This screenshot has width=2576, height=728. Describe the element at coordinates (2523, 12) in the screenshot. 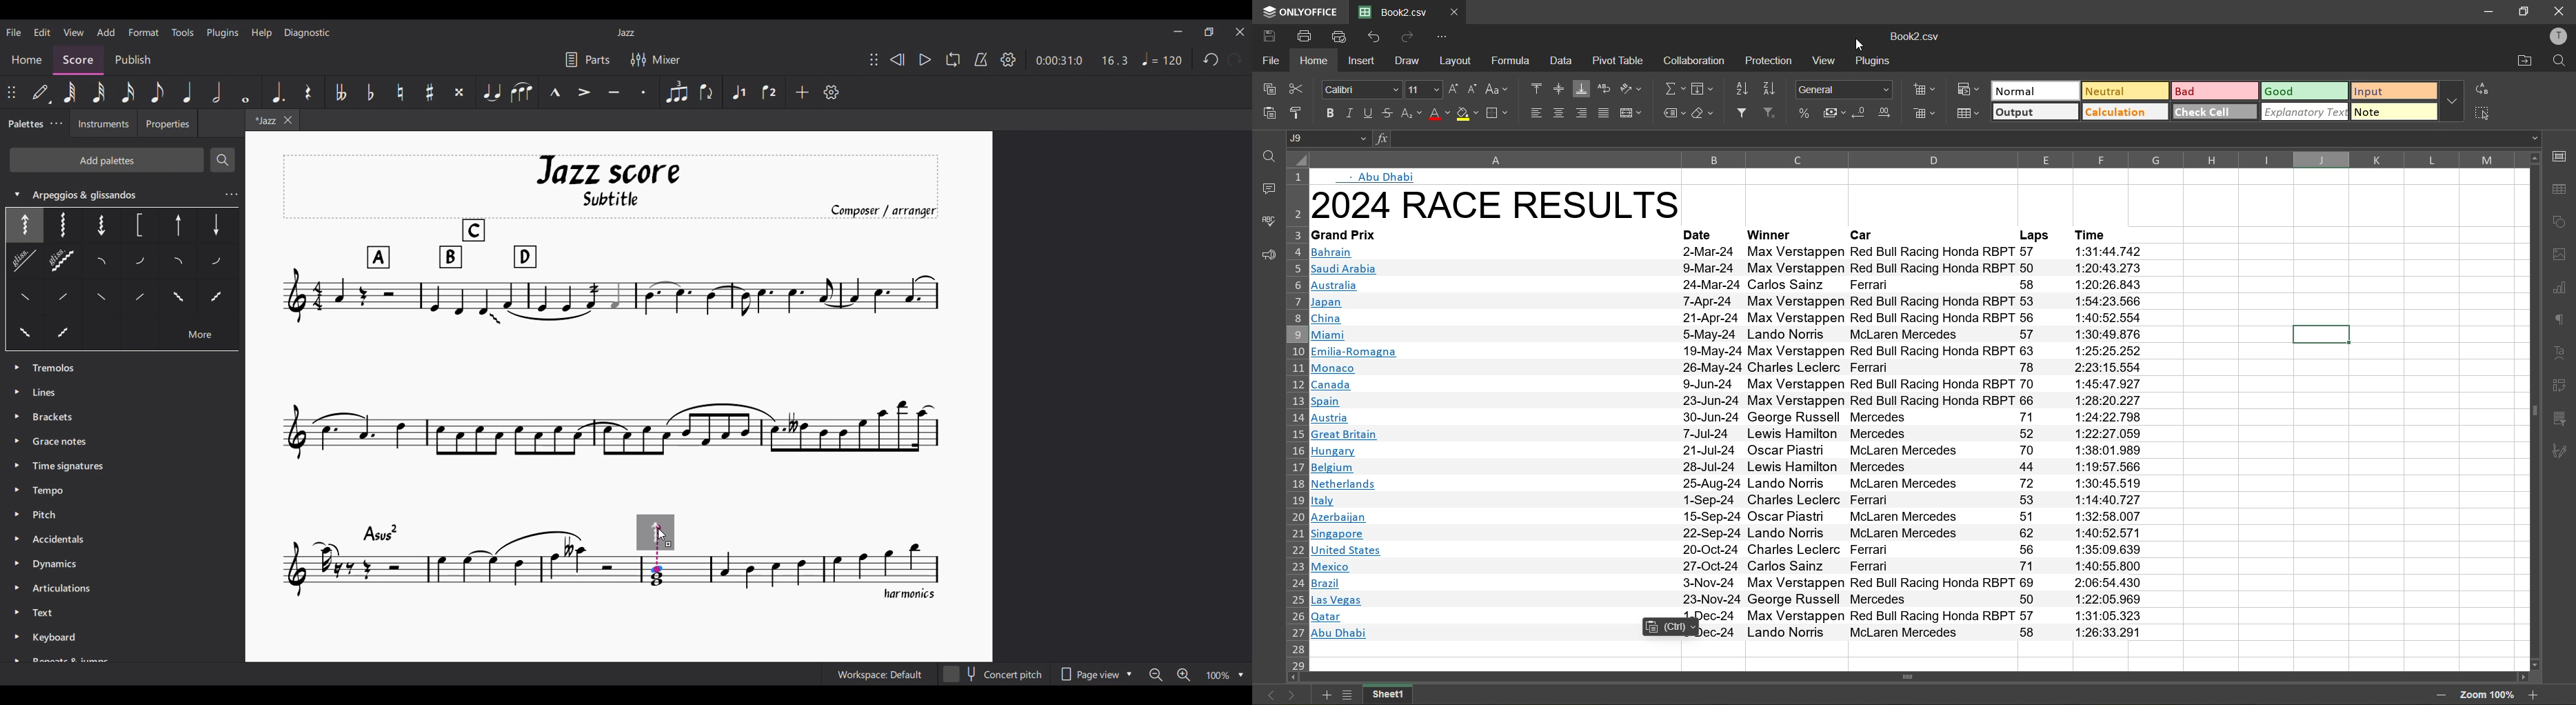

I see `restore down` at that location.